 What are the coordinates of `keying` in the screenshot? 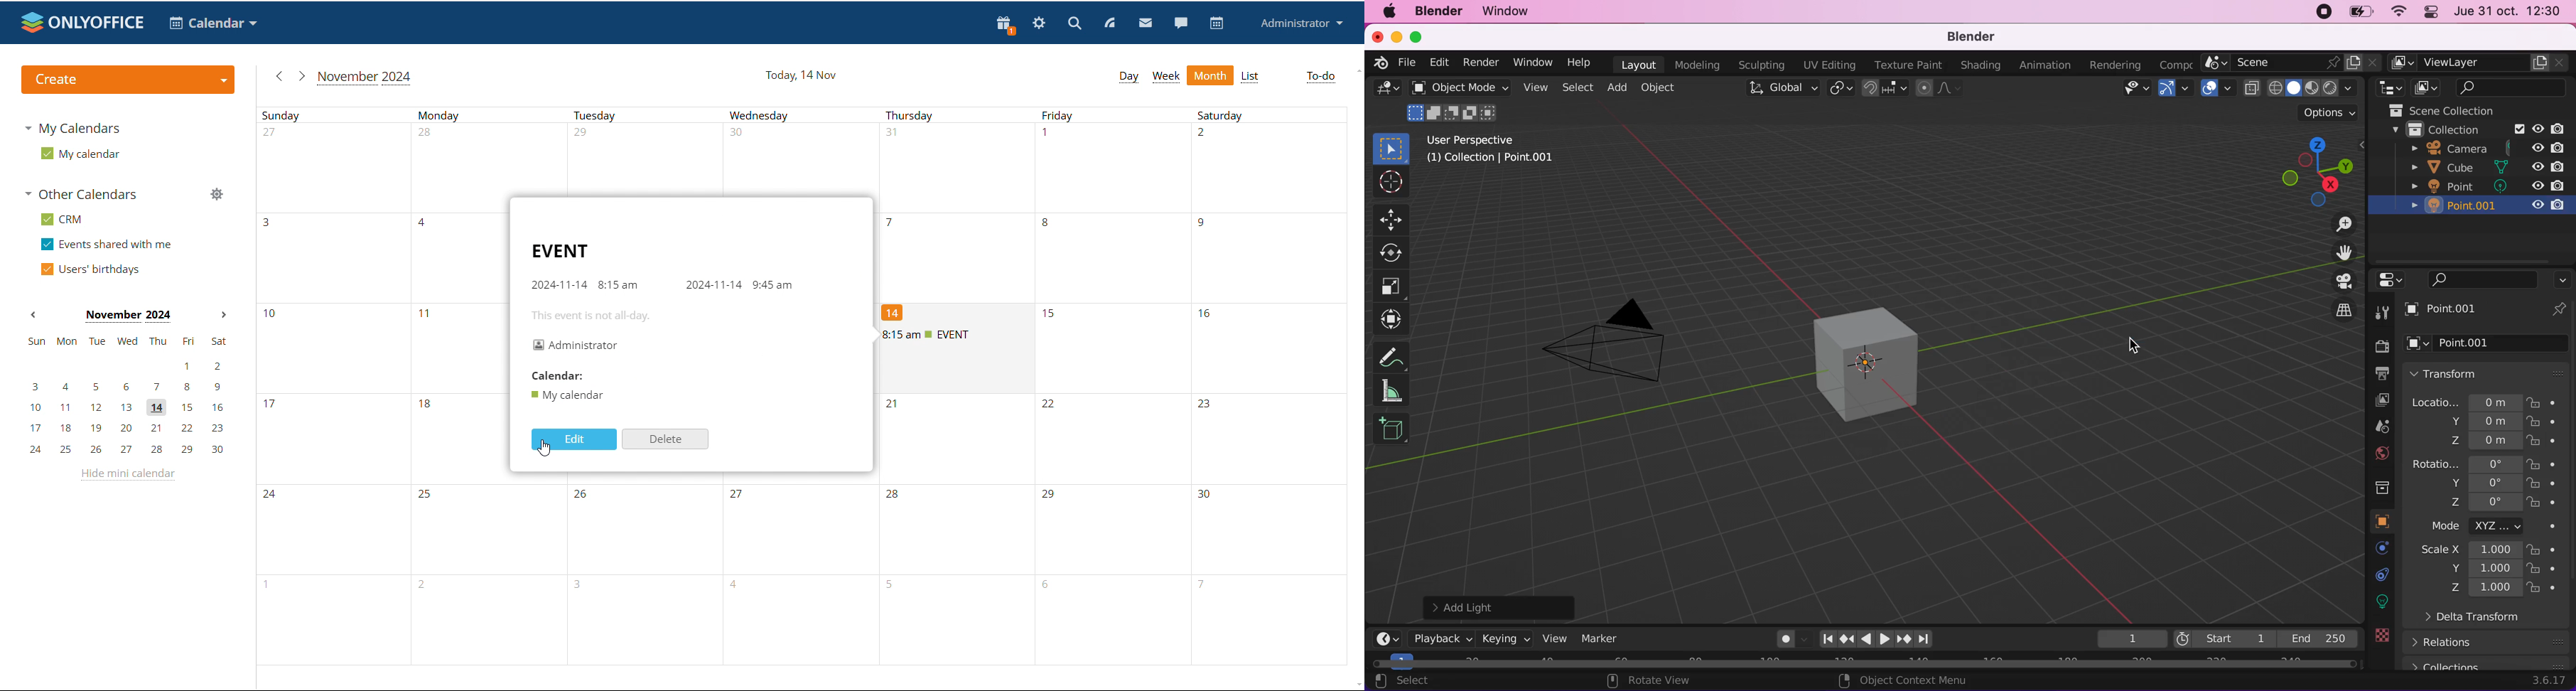 It's located at (1506, 638).